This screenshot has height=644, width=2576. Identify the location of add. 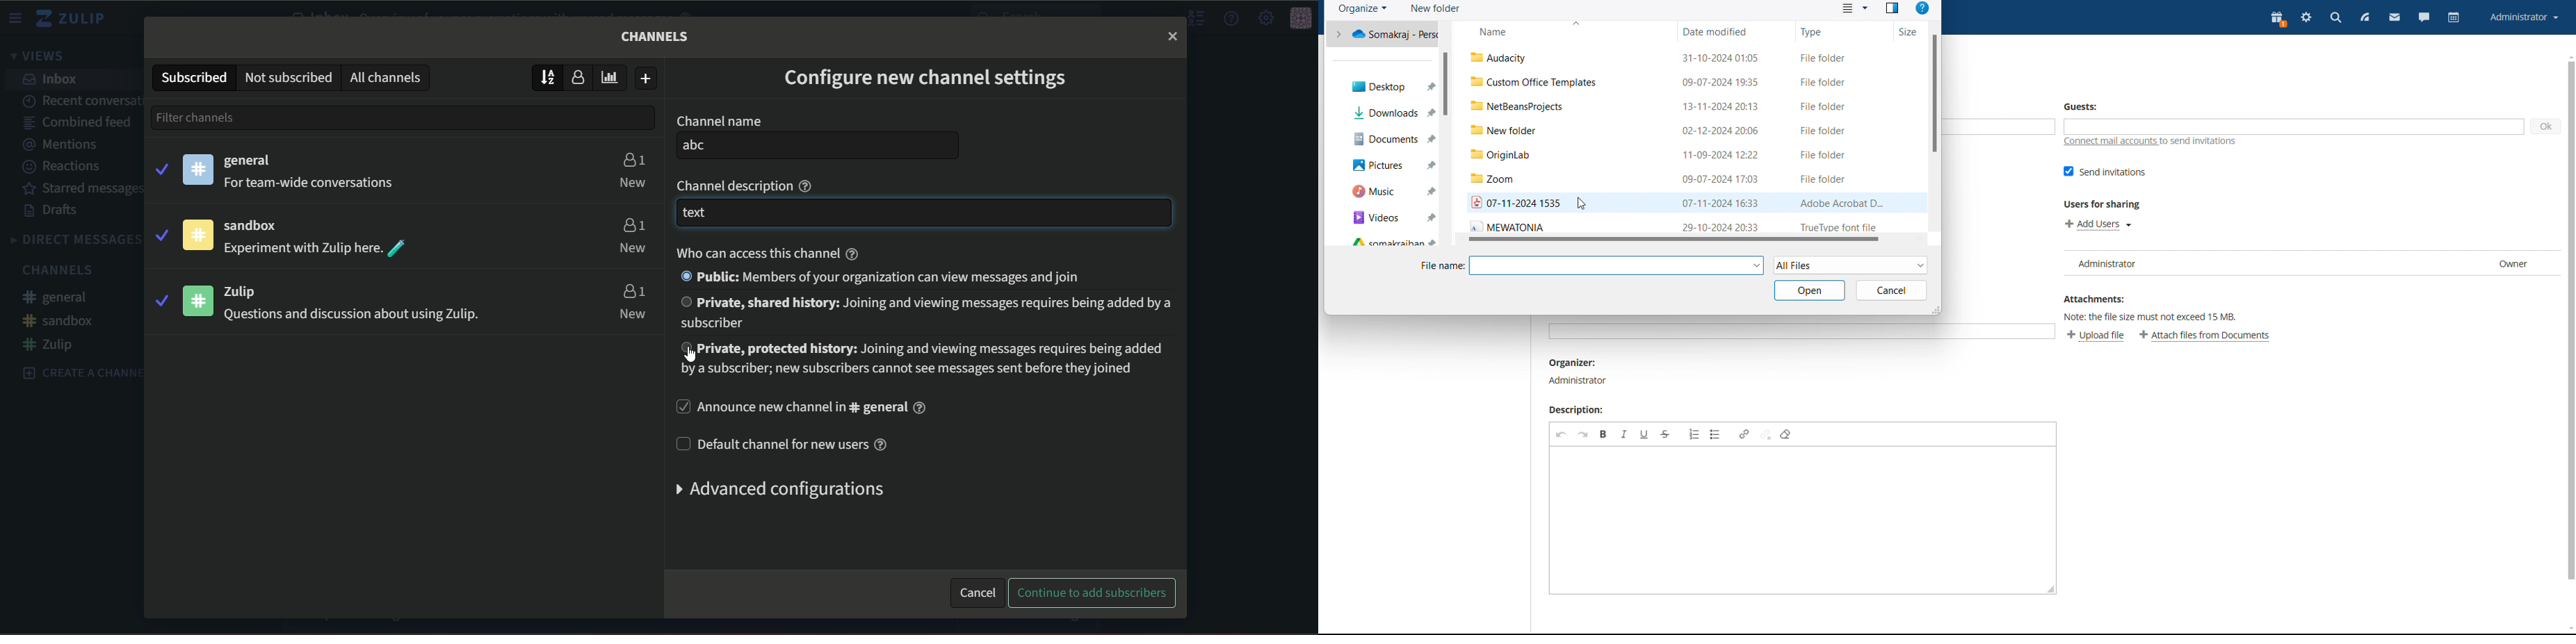
(647, 79).